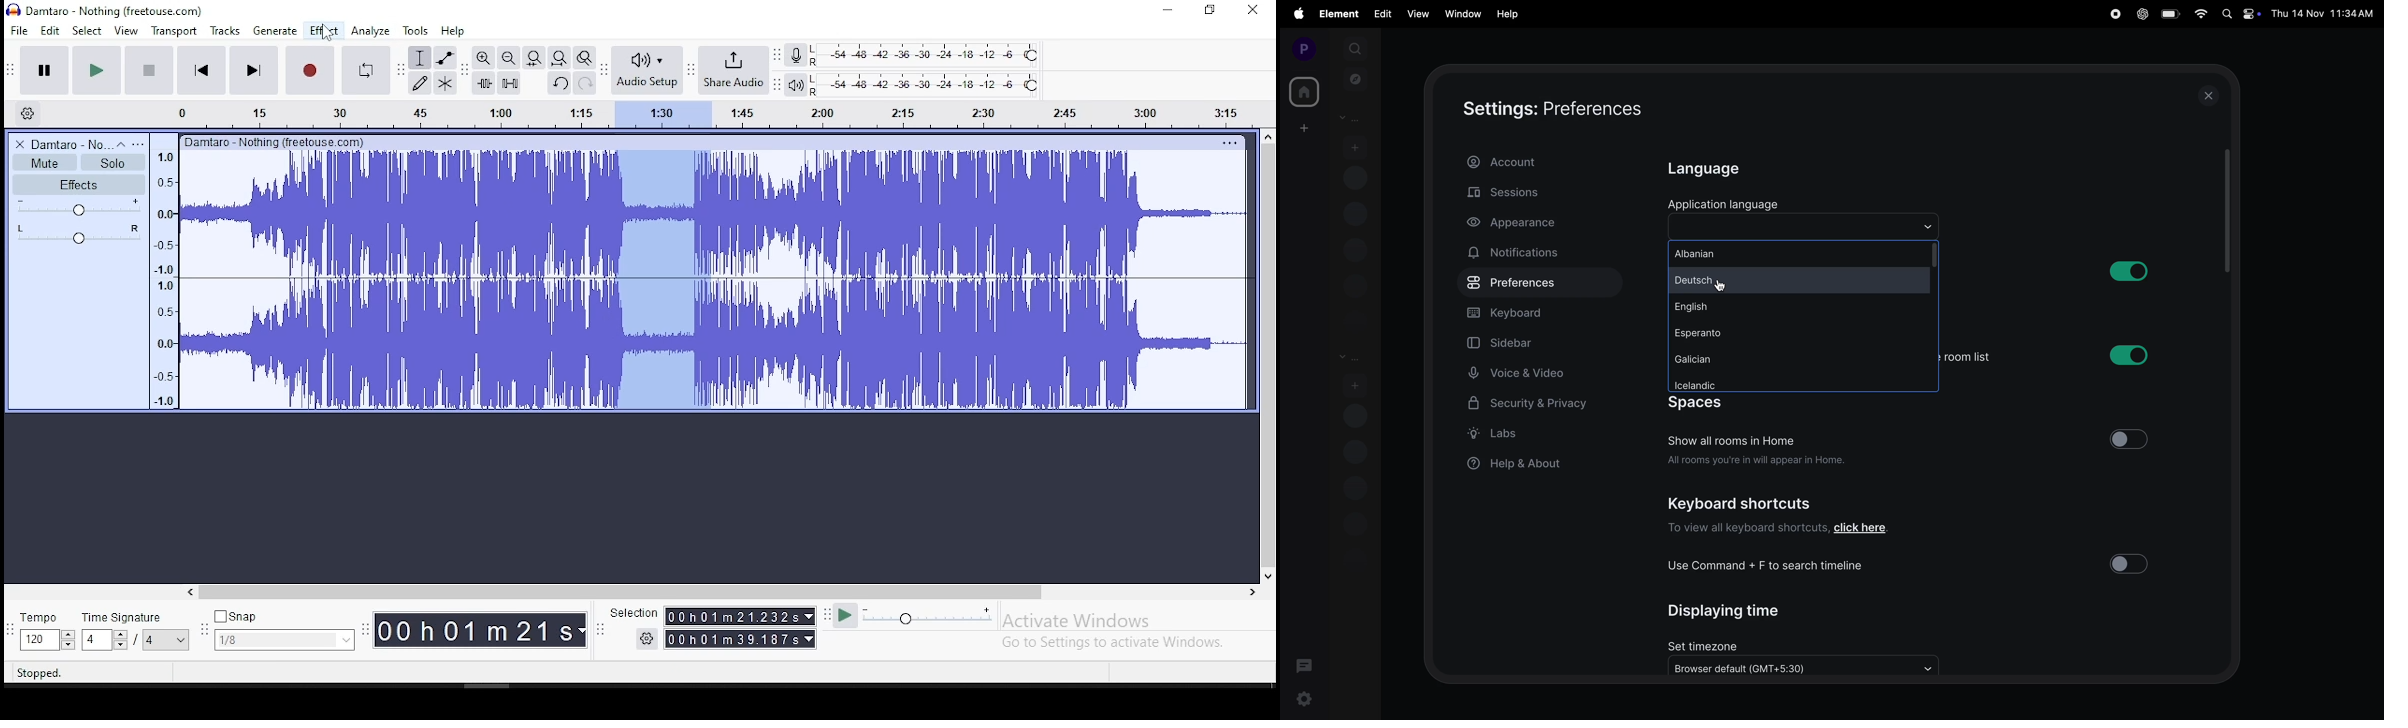 Image resolution: width=2408 pixels, height=728 pixels. I want to click on 120, so click(38, 641).